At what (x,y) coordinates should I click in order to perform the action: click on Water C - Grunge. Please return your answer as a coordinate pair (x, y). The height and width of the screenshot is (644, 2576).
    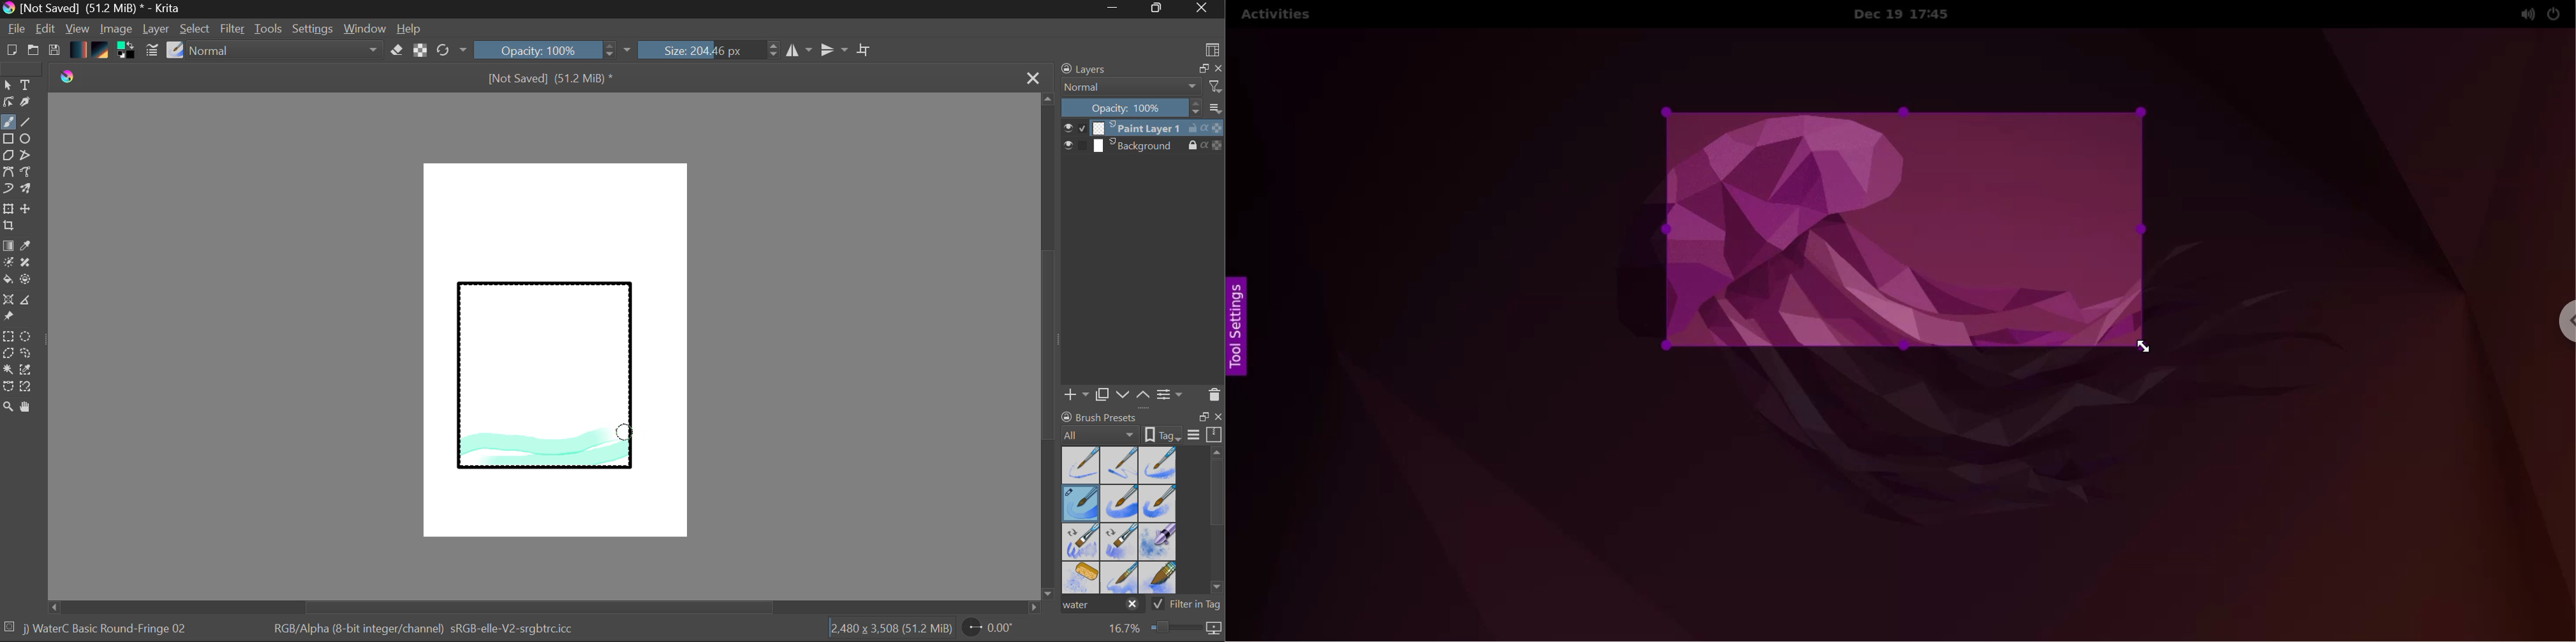
    Looking at the image, I should click on (1159, 504).